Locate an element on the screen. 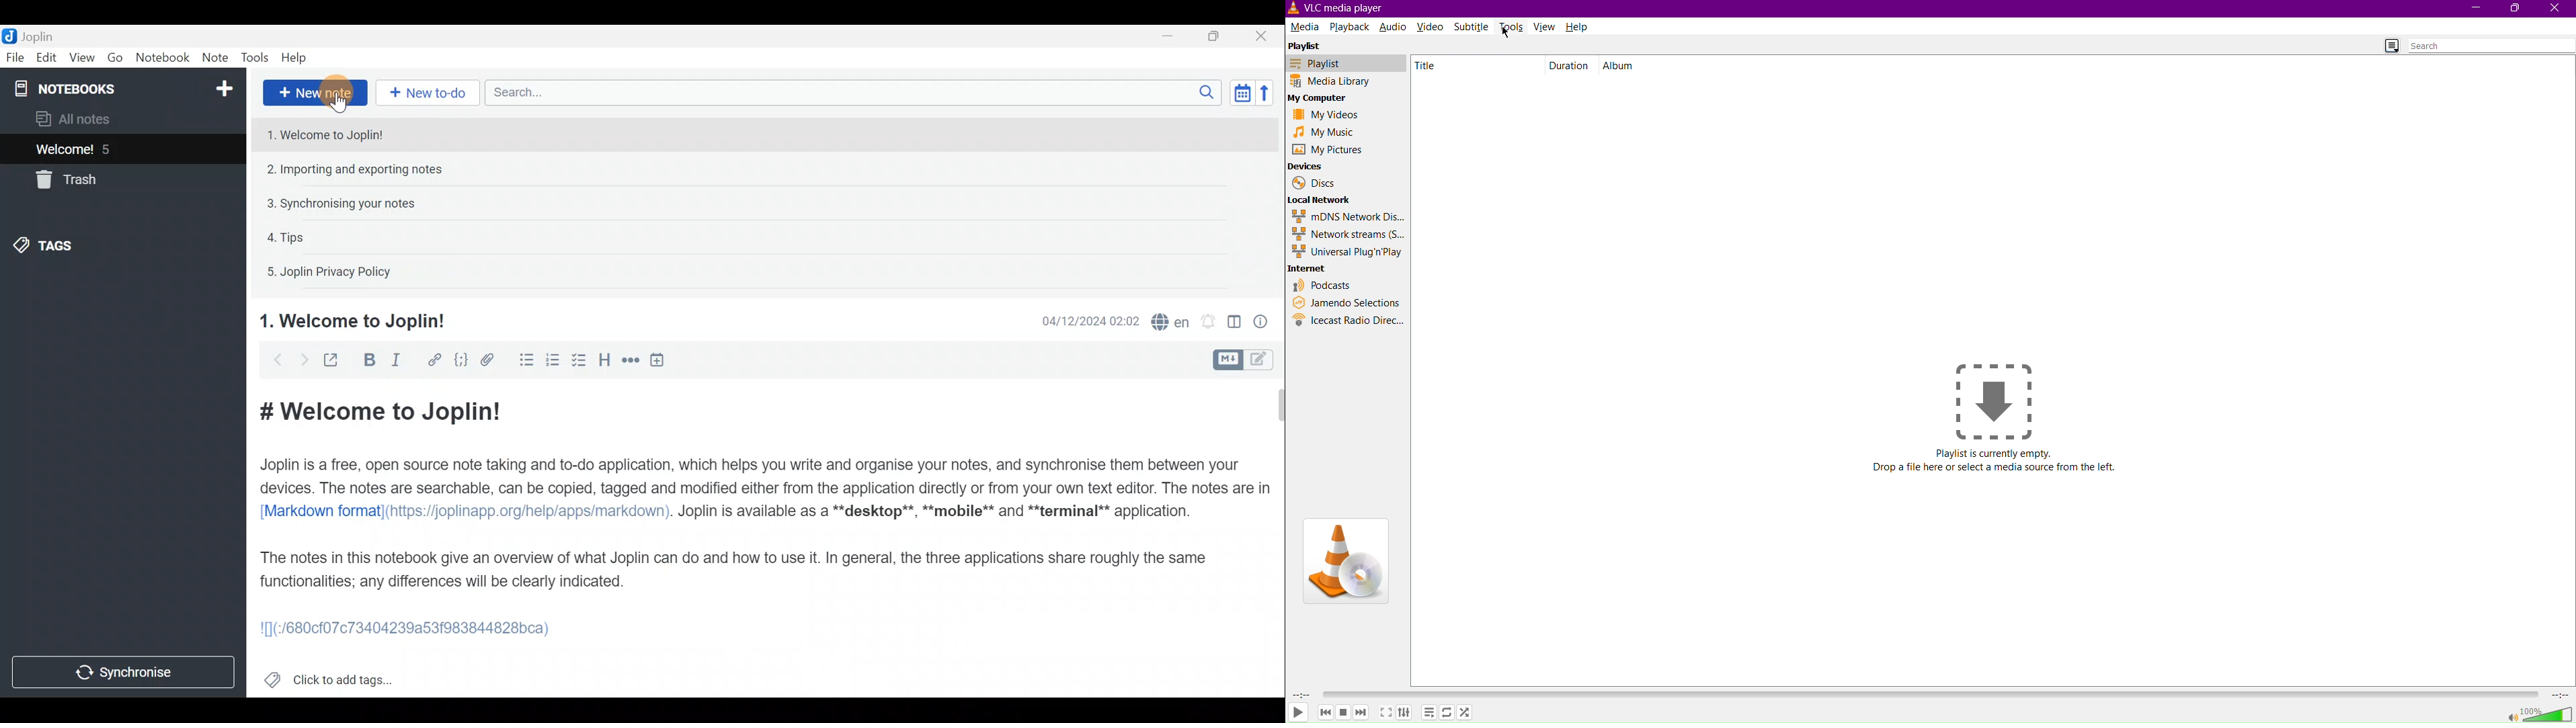  Notebooks is located at coordinates (125, 88).